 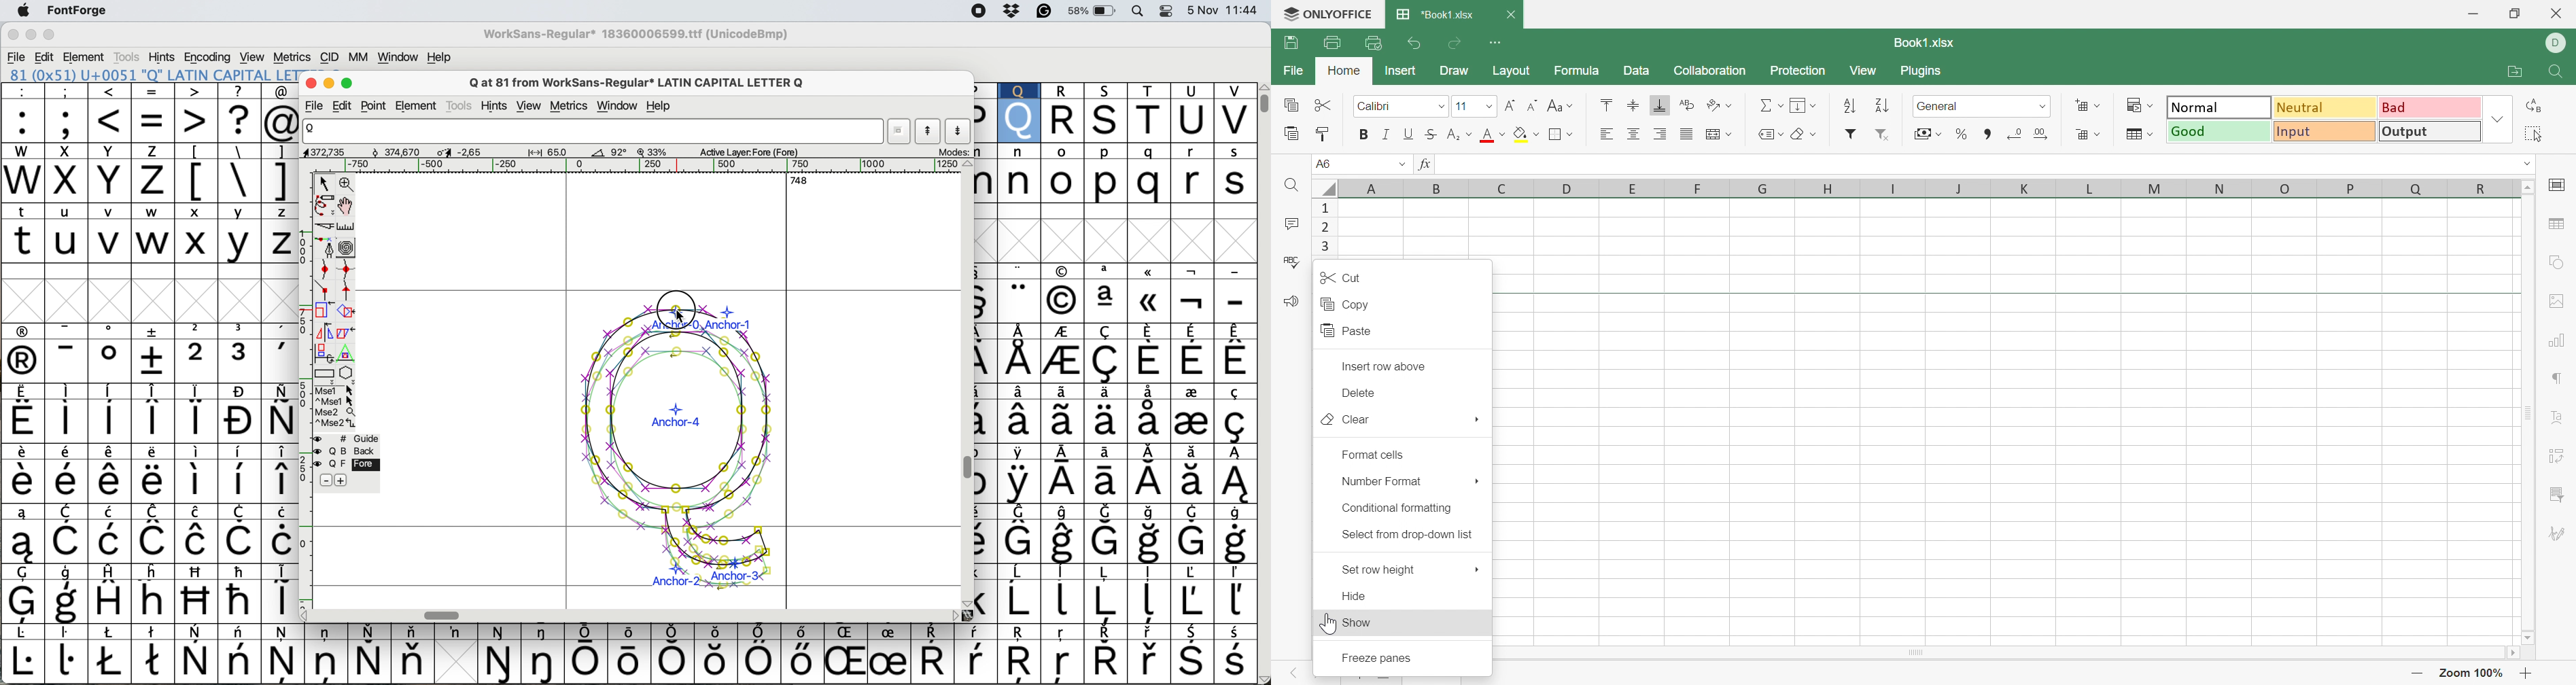 What do you see at coordinates (629, 634) in the screenshot?
I see `text` at bounding box center [629, 634].